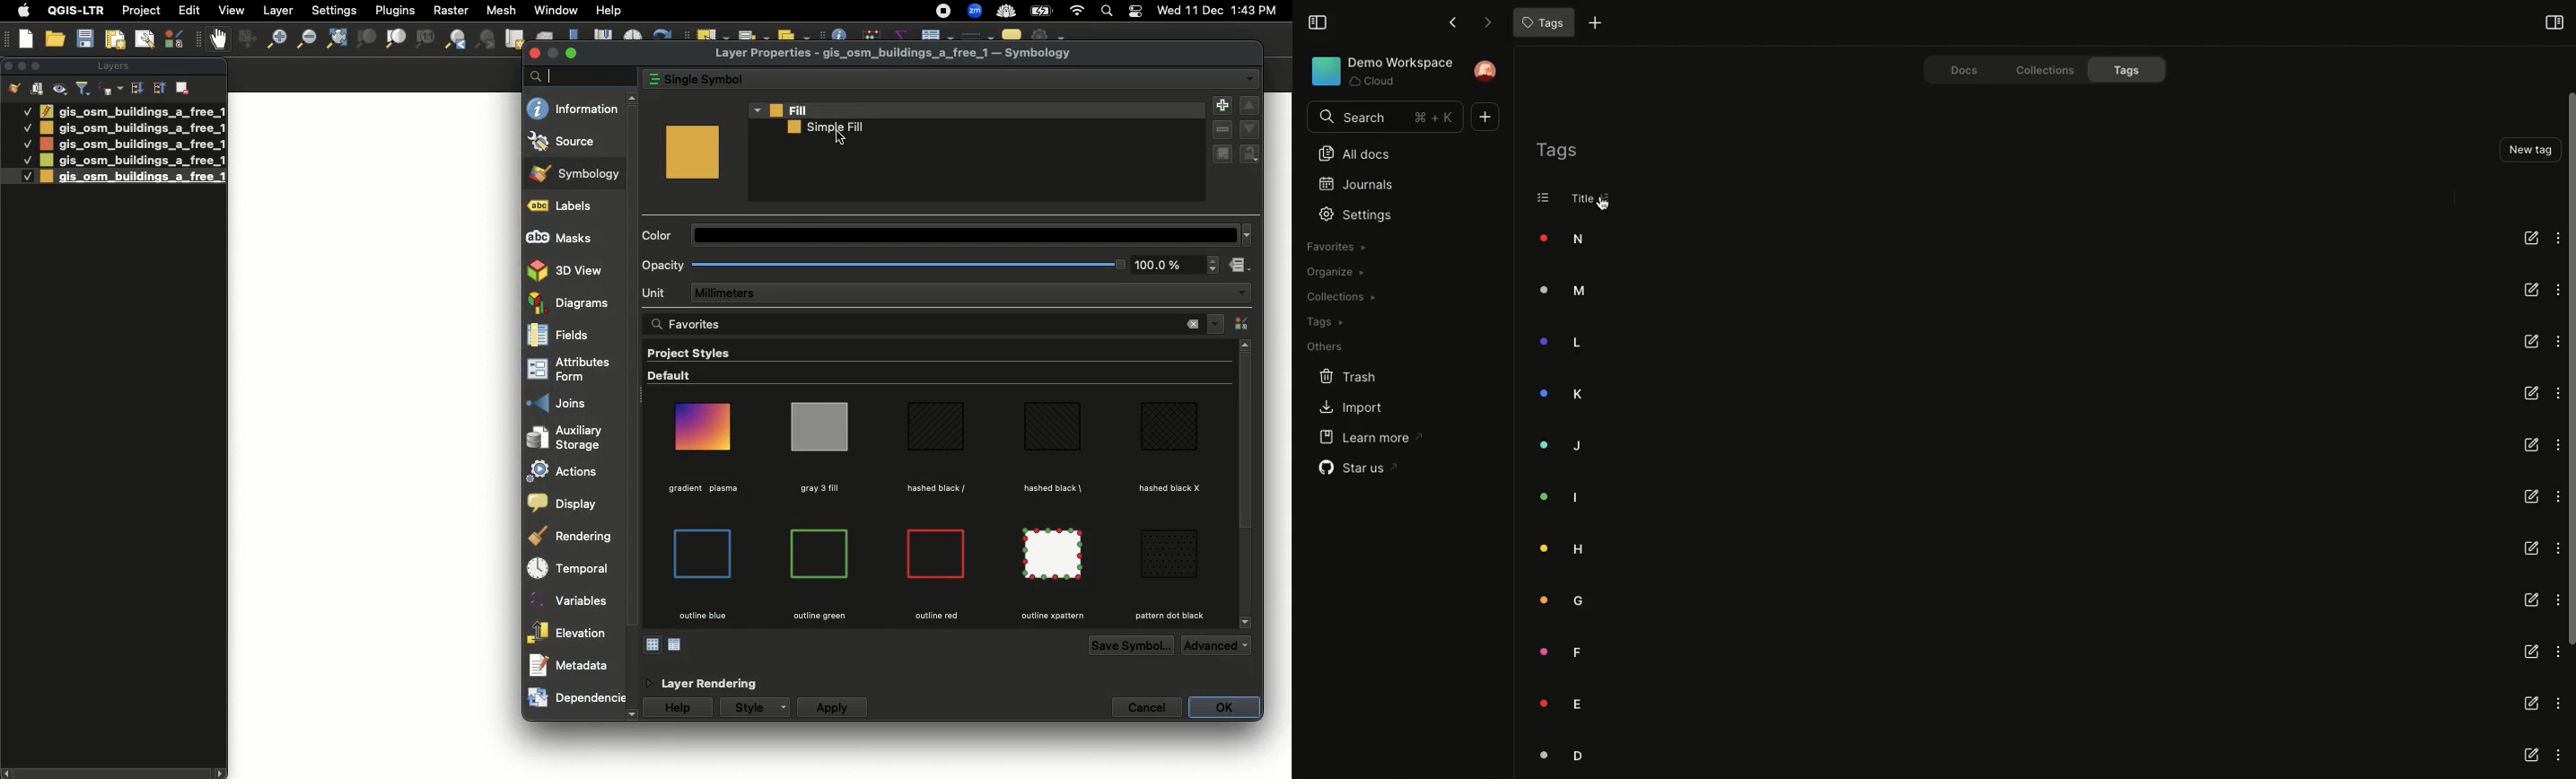  What do you see at coordinates (702, 427) in the screenshot?
I see `` at bounding box center [702, 427].